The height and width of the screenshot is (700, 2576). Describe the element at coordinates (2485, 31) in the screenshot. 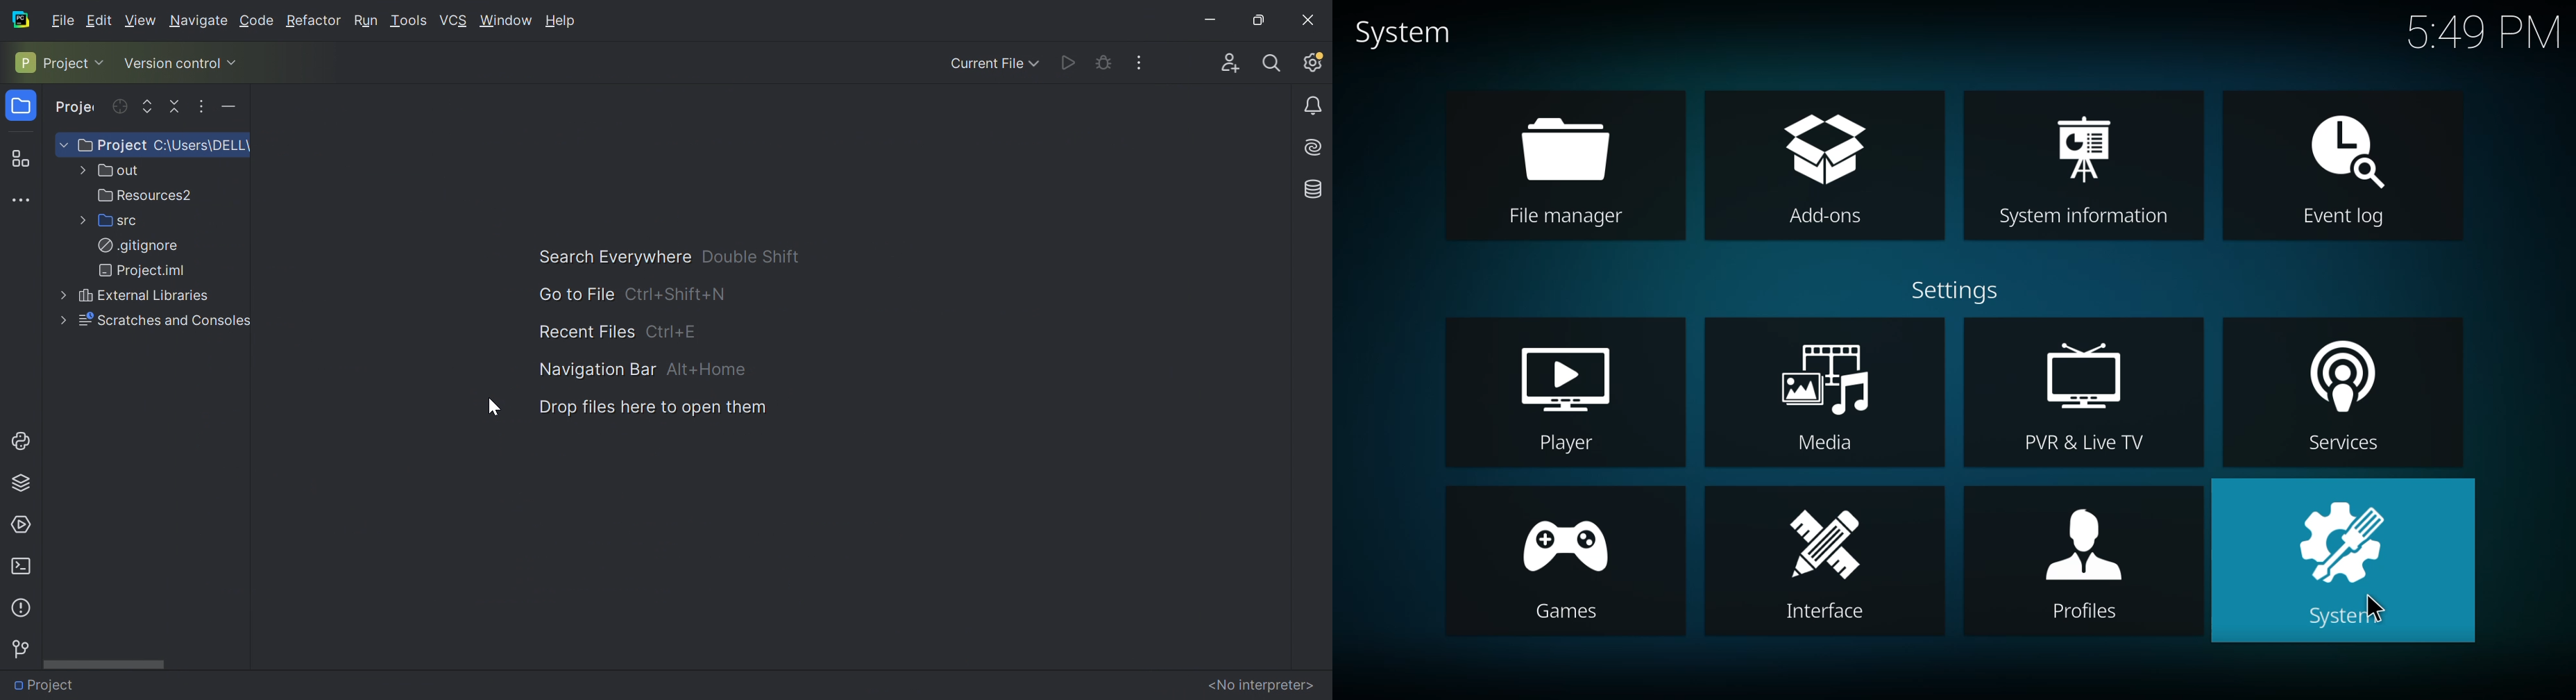

I see `time` at that location.